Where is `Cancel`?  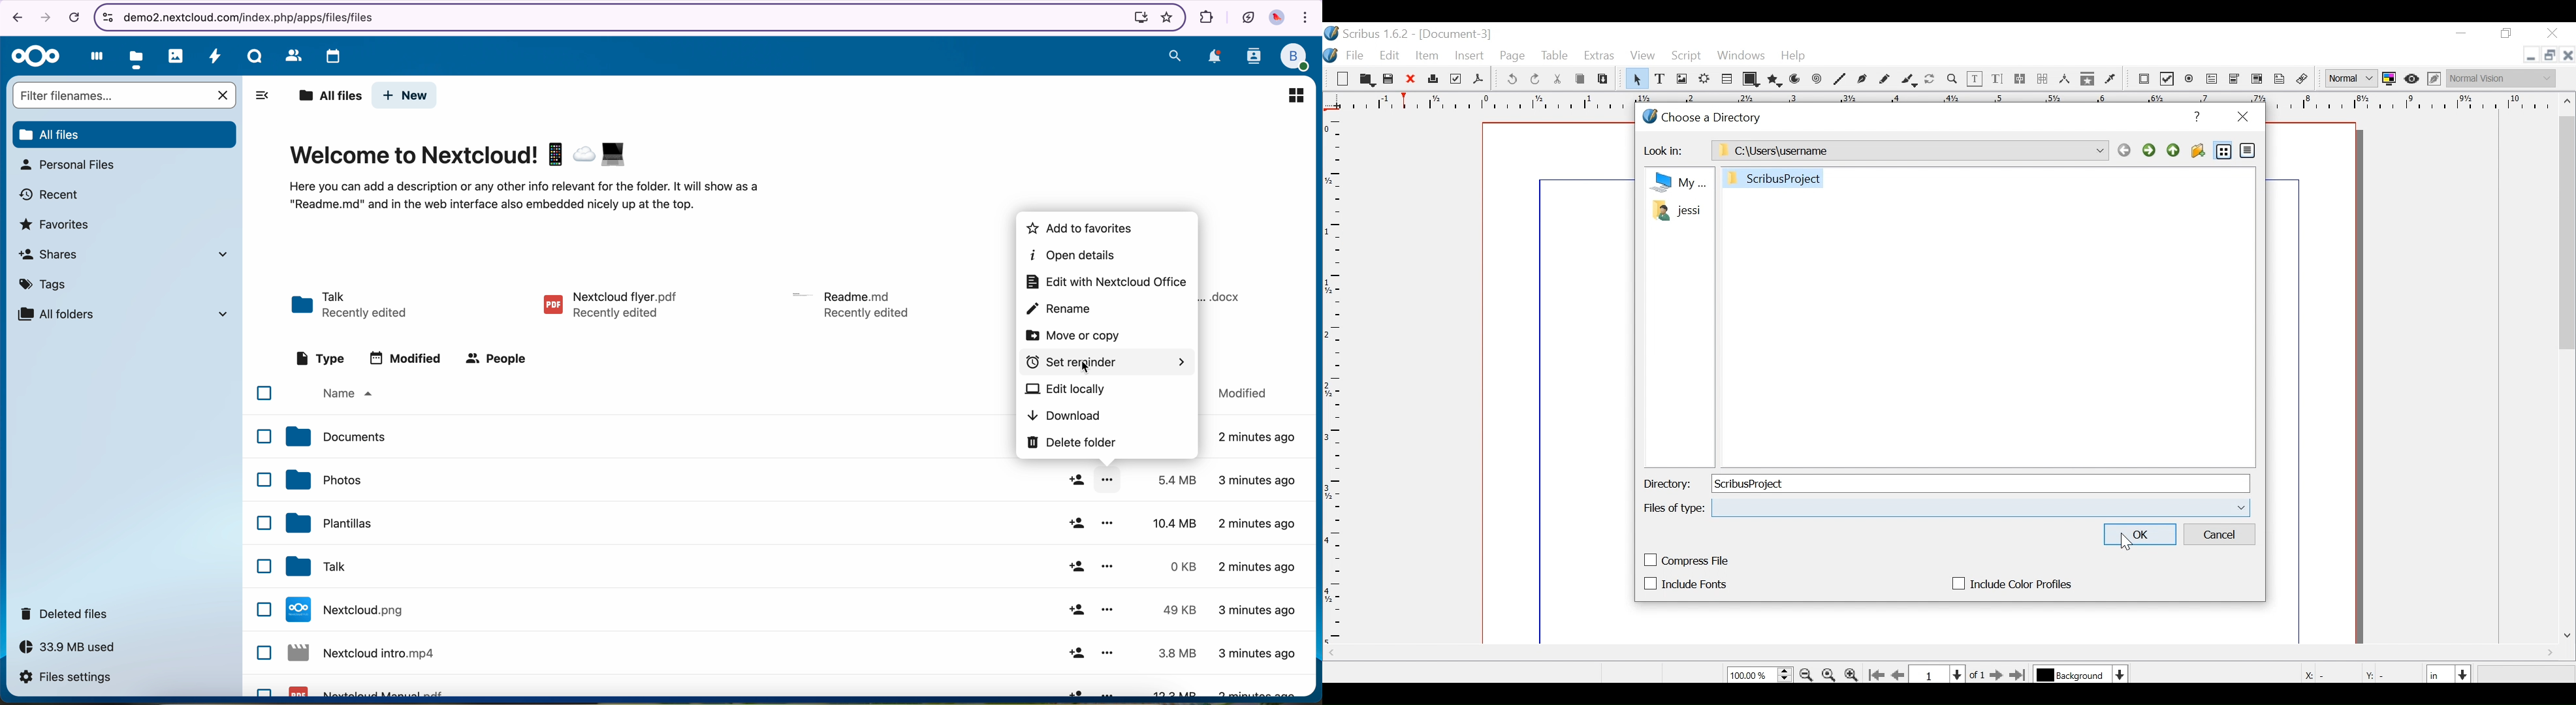 Cancel is located at coordinates (2220, 535).